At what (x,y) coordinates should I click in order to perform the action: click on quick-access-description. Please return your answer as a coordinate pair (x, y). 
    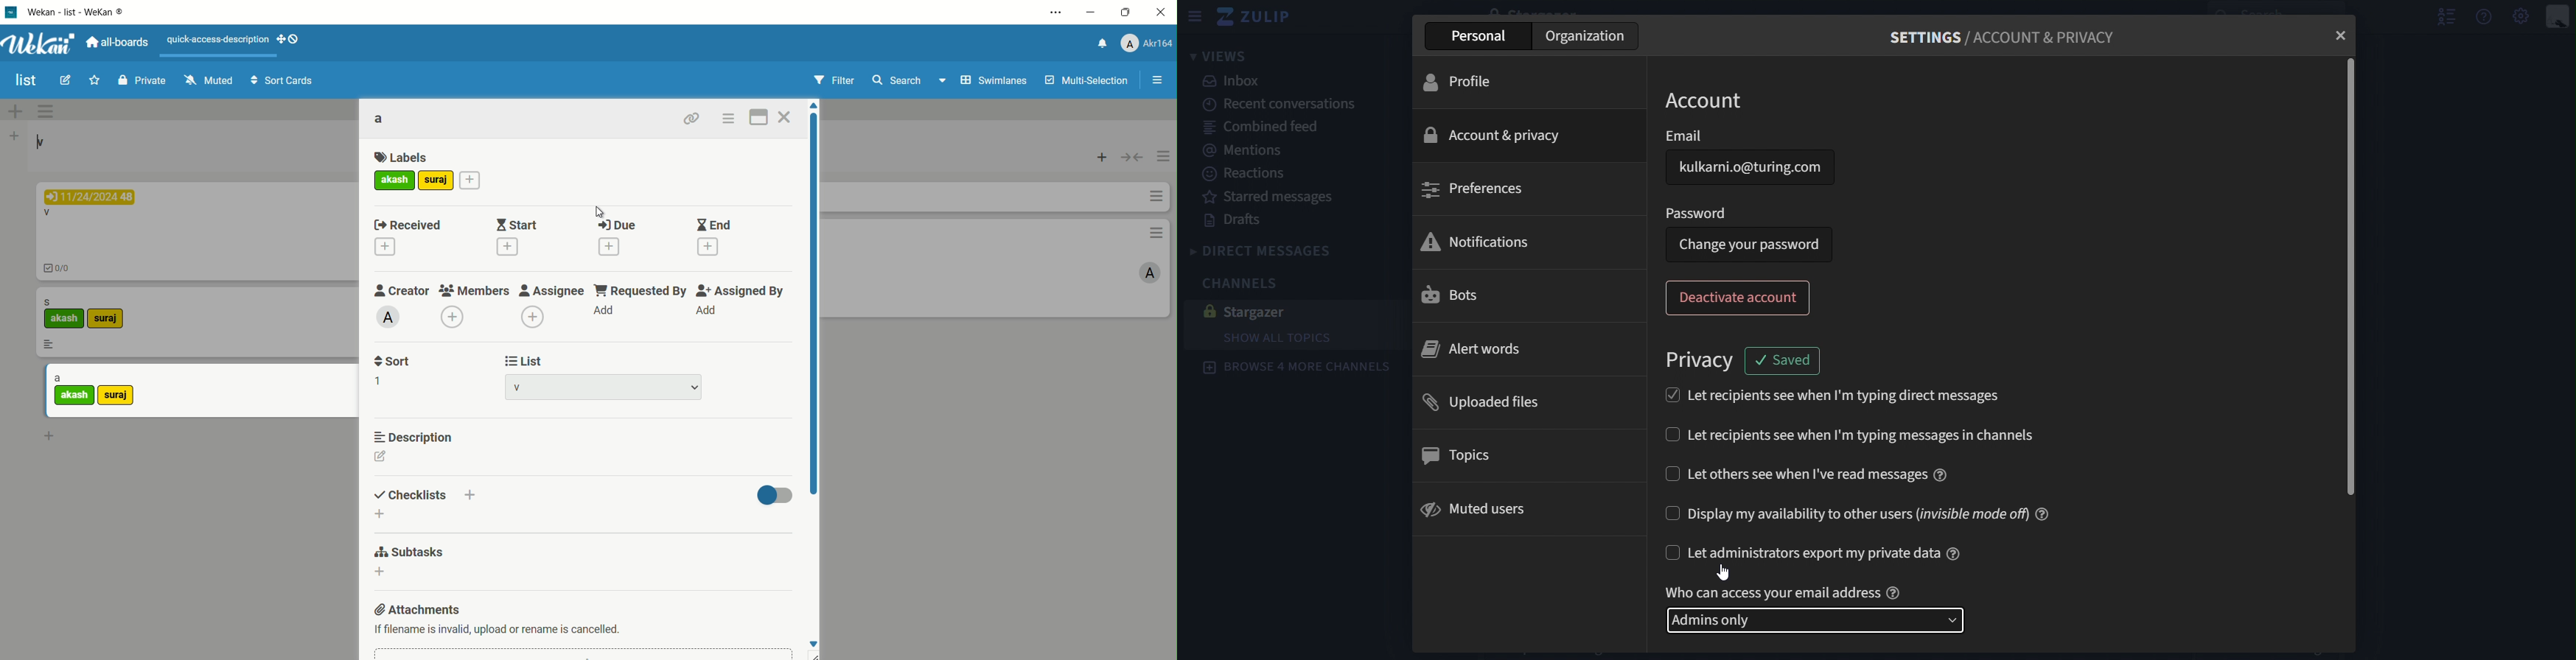
    Looking at the image, I should click on (219, 40).